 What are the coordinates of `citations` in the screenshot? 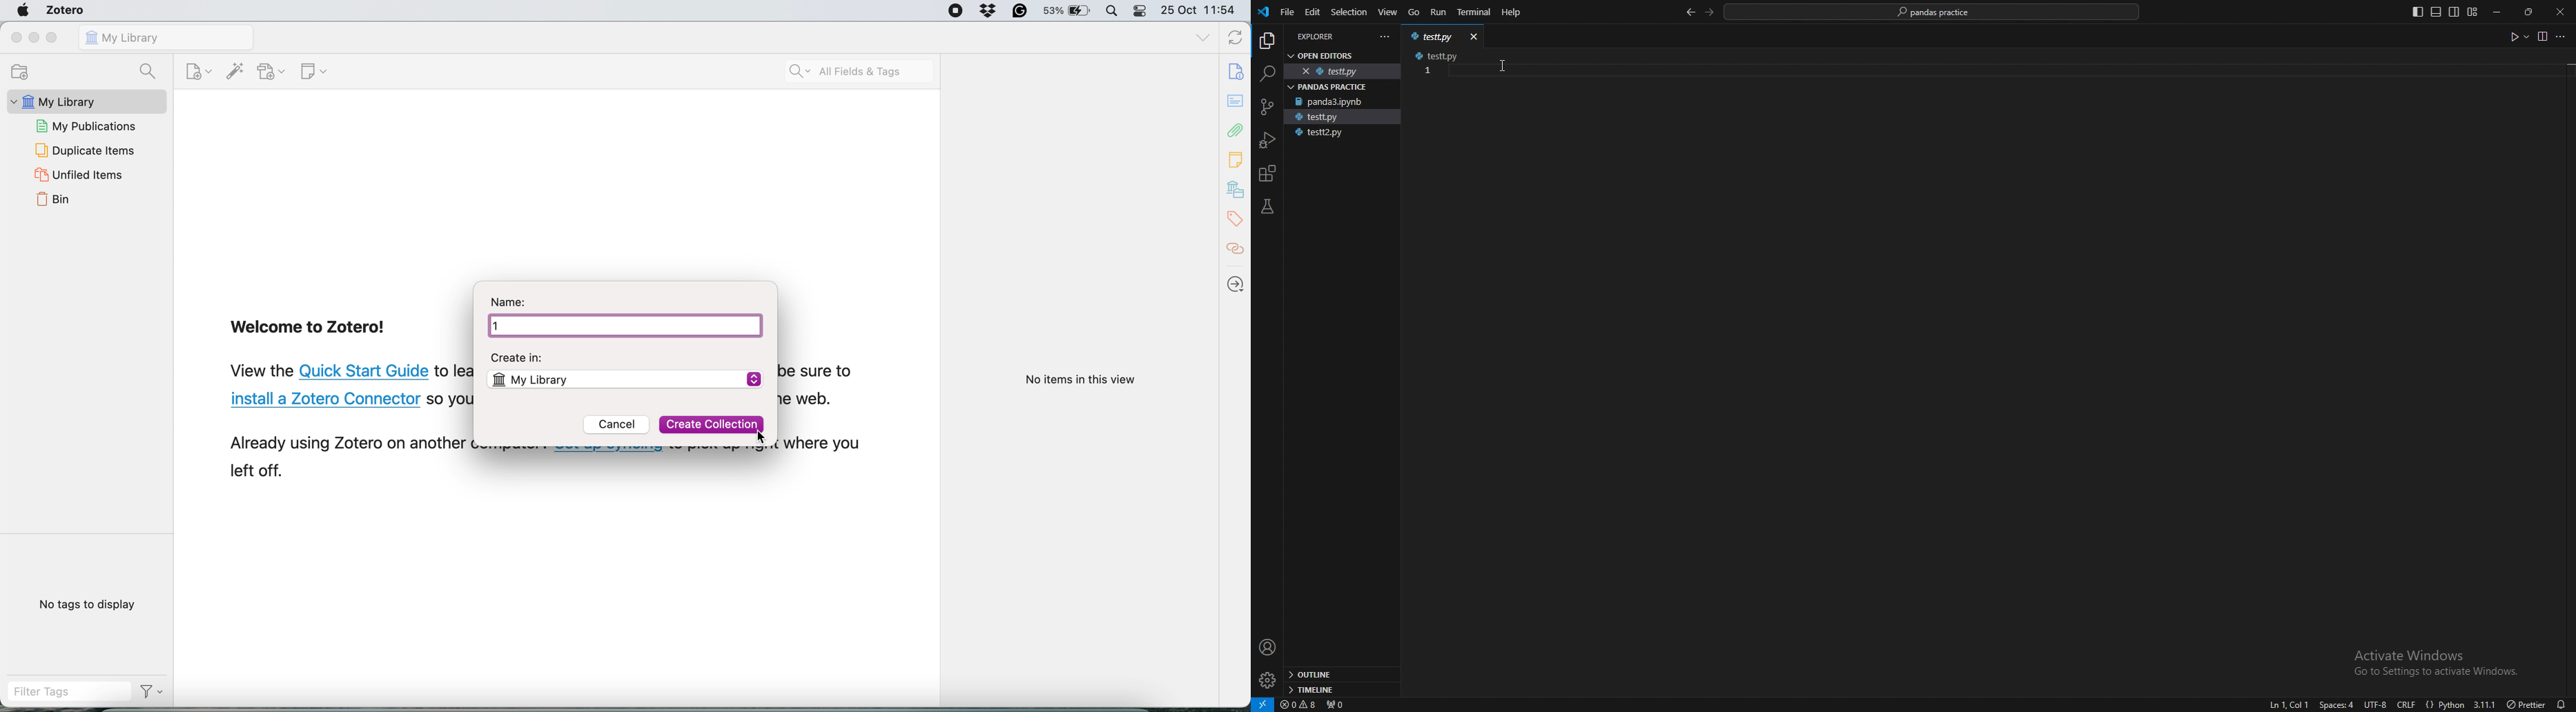 It's located at (1236, 249).